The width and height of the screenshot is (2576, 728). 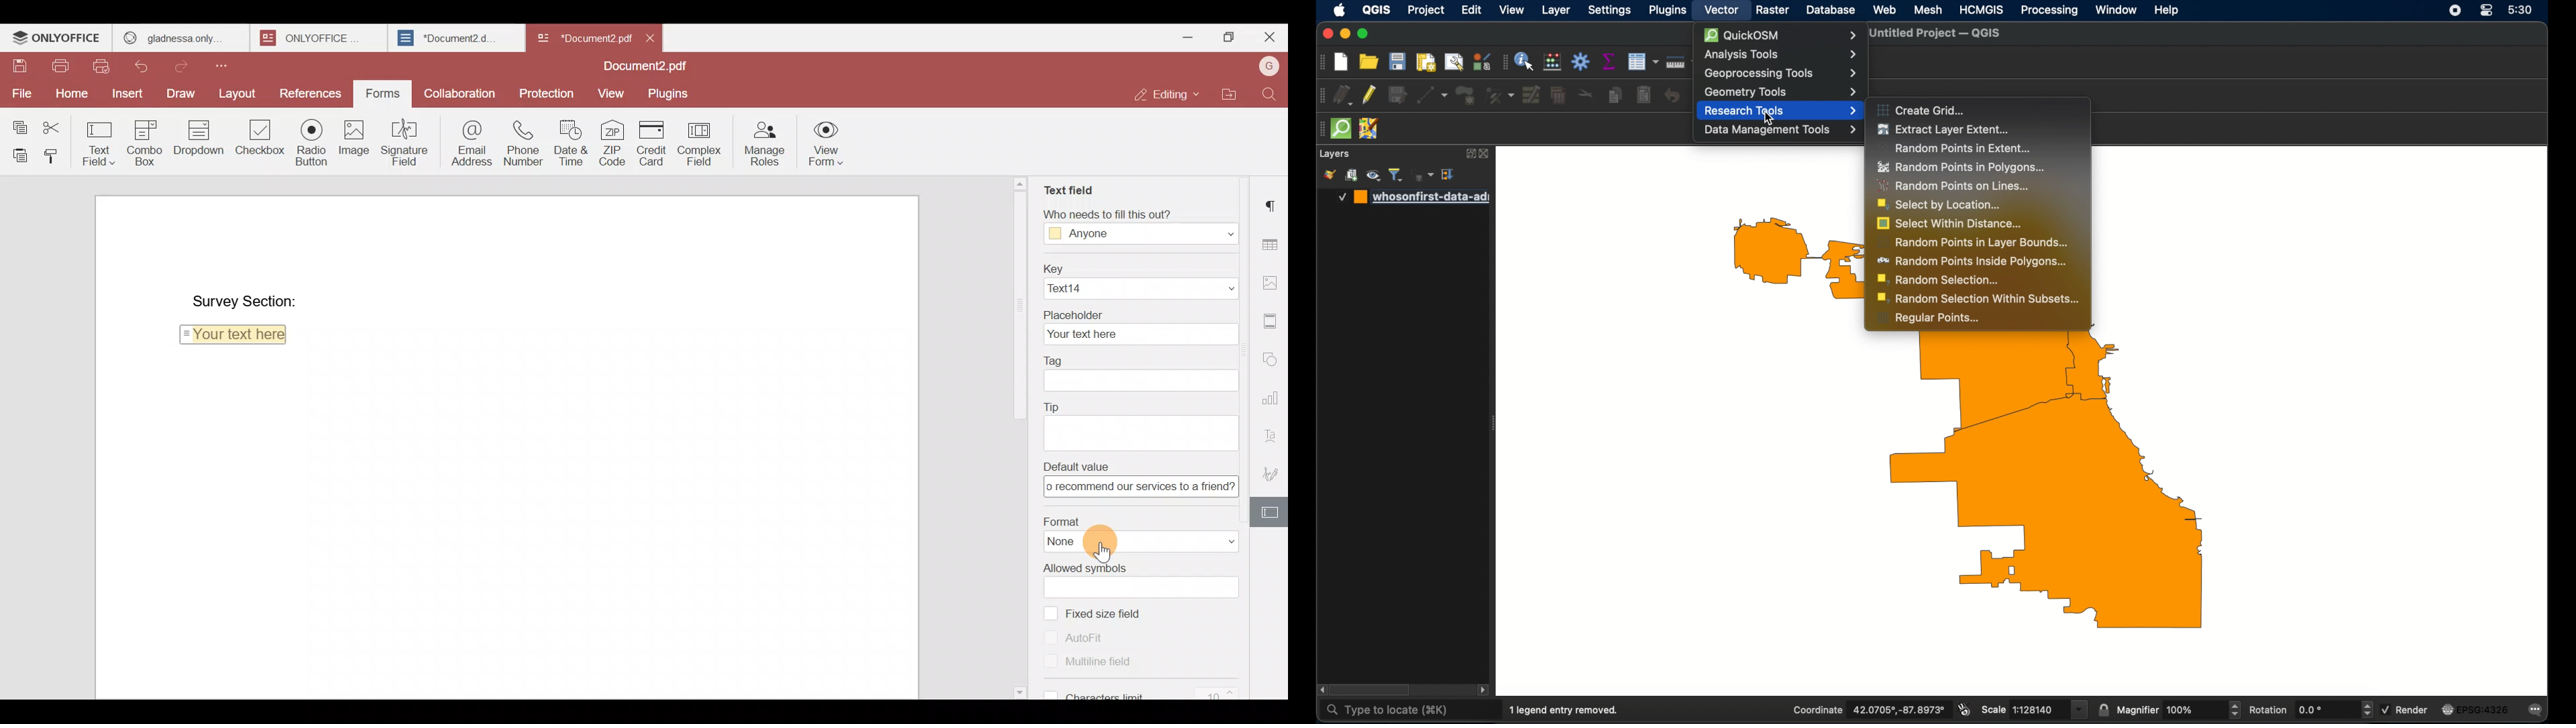 What do you see at coordinates (1273, 359) in the screenshot?
I see `Shapes settings` at bounding box center [1273, 359].